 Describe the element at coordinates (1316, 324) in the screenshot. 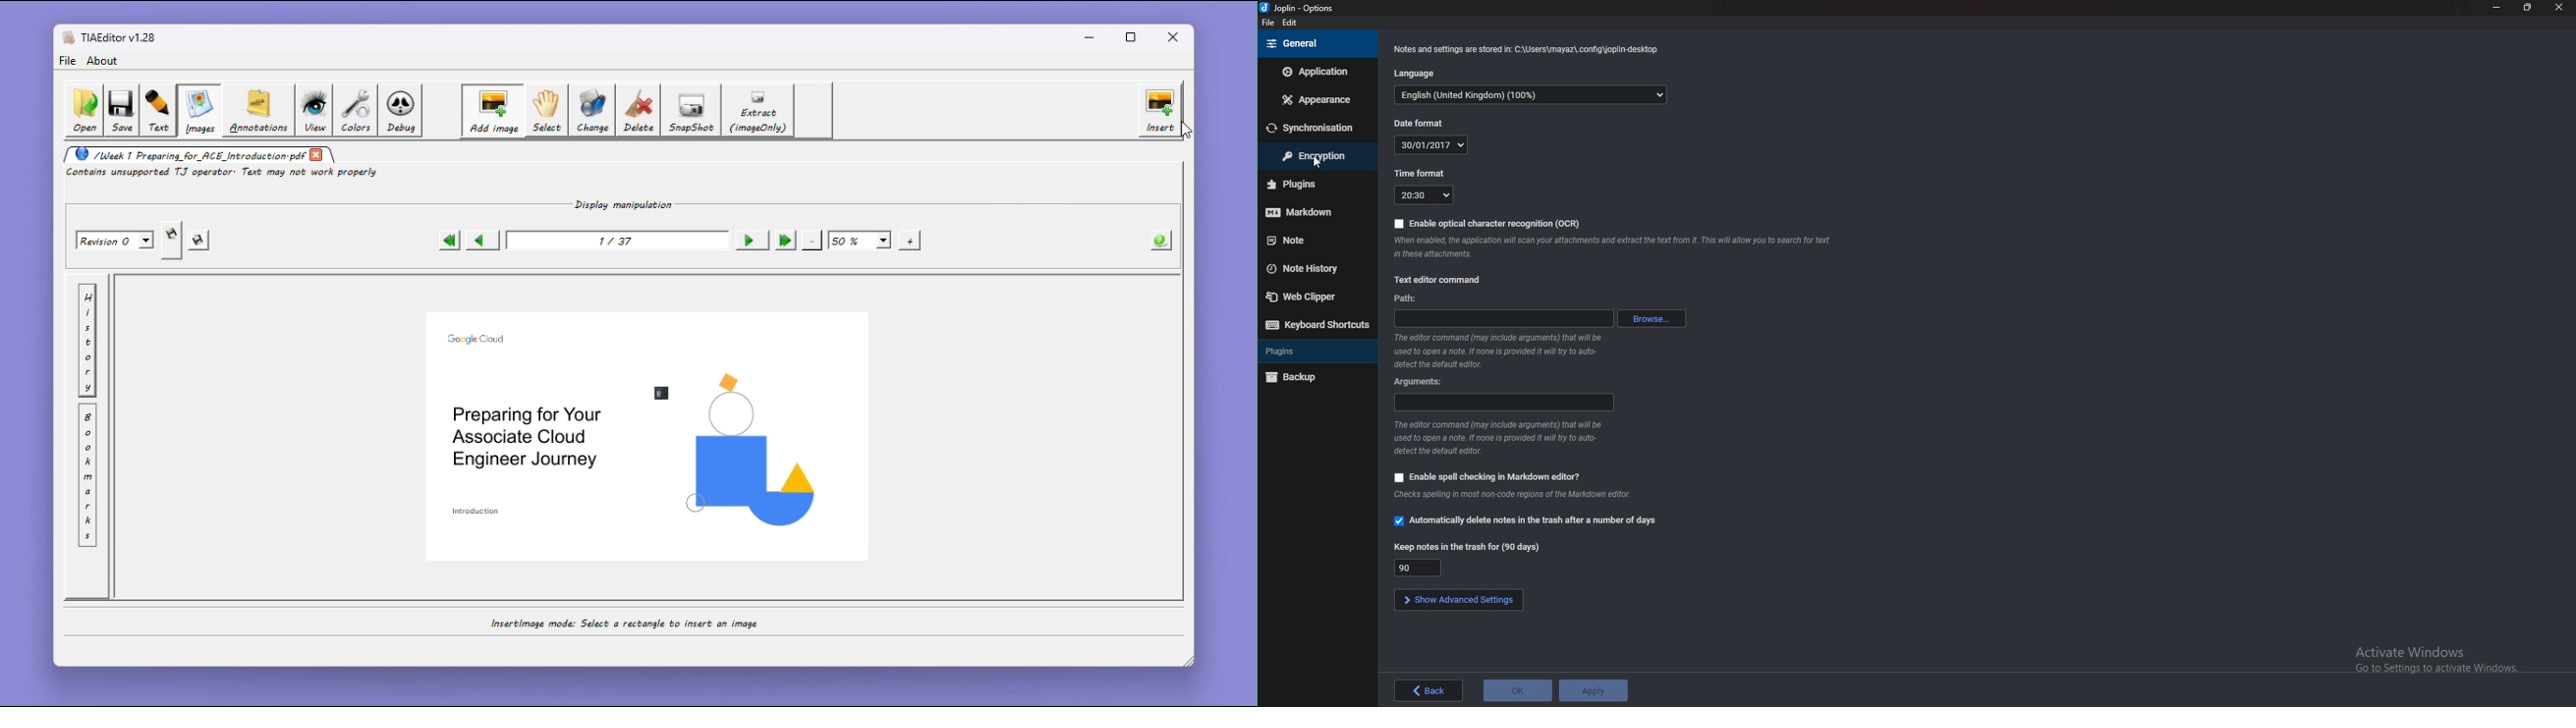

I see `keyboard shortcuts` at that location.